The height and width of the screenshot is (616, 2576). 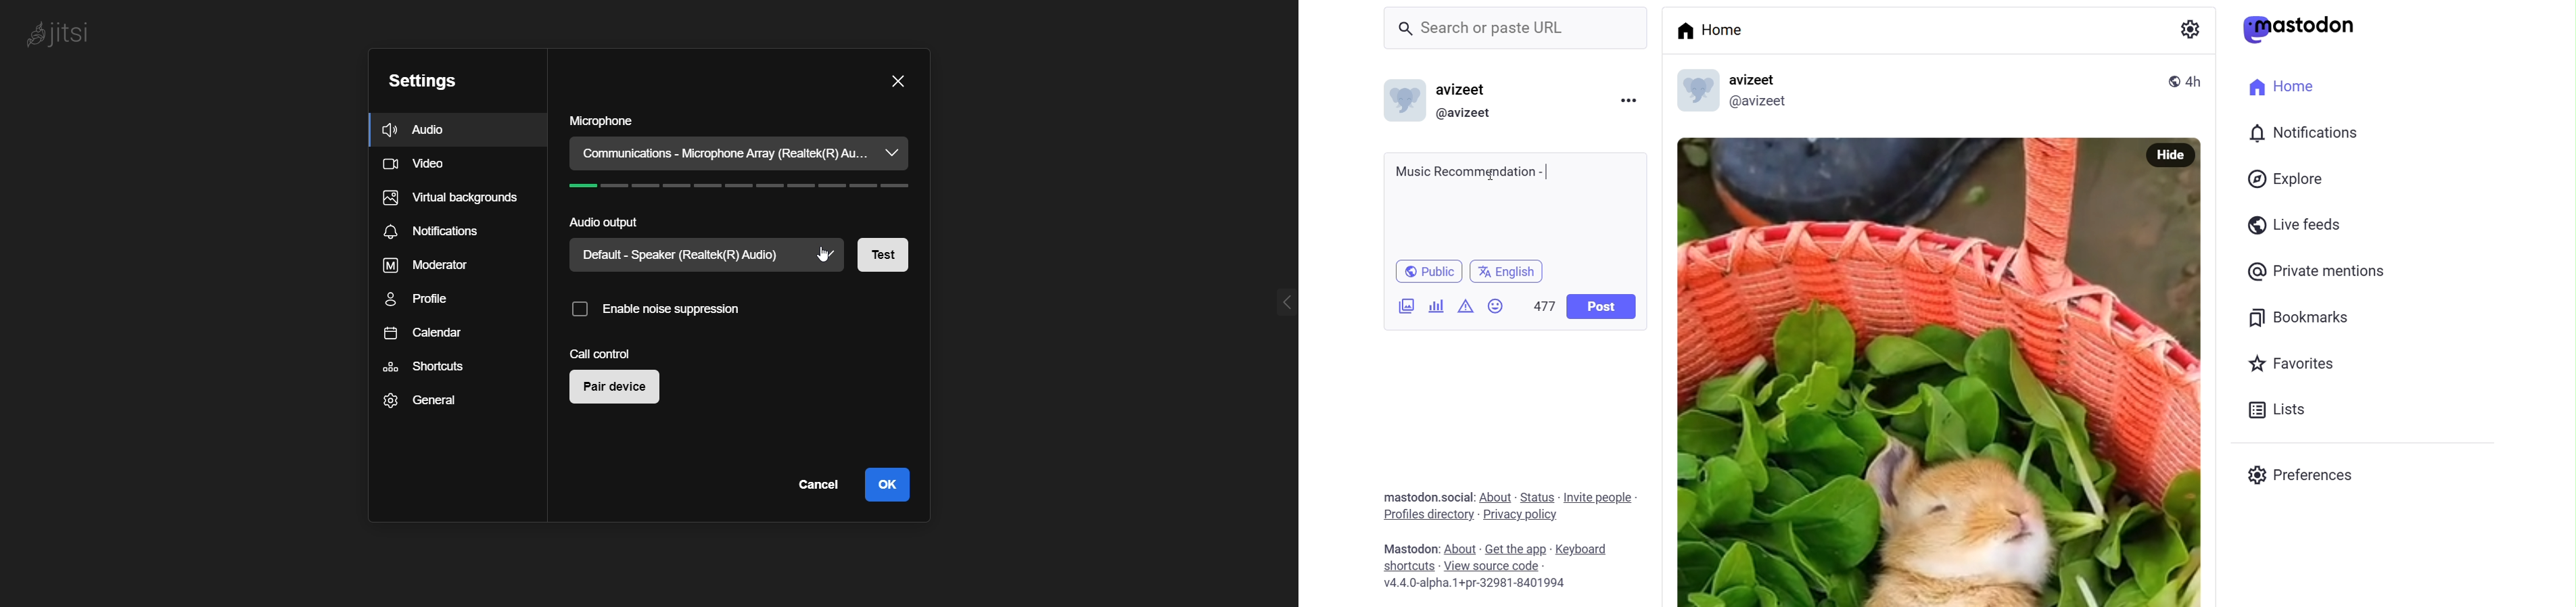 What do you see at coordinates (417, 403) in the screenshot?
I see `general` at bounding box center [417, 403].